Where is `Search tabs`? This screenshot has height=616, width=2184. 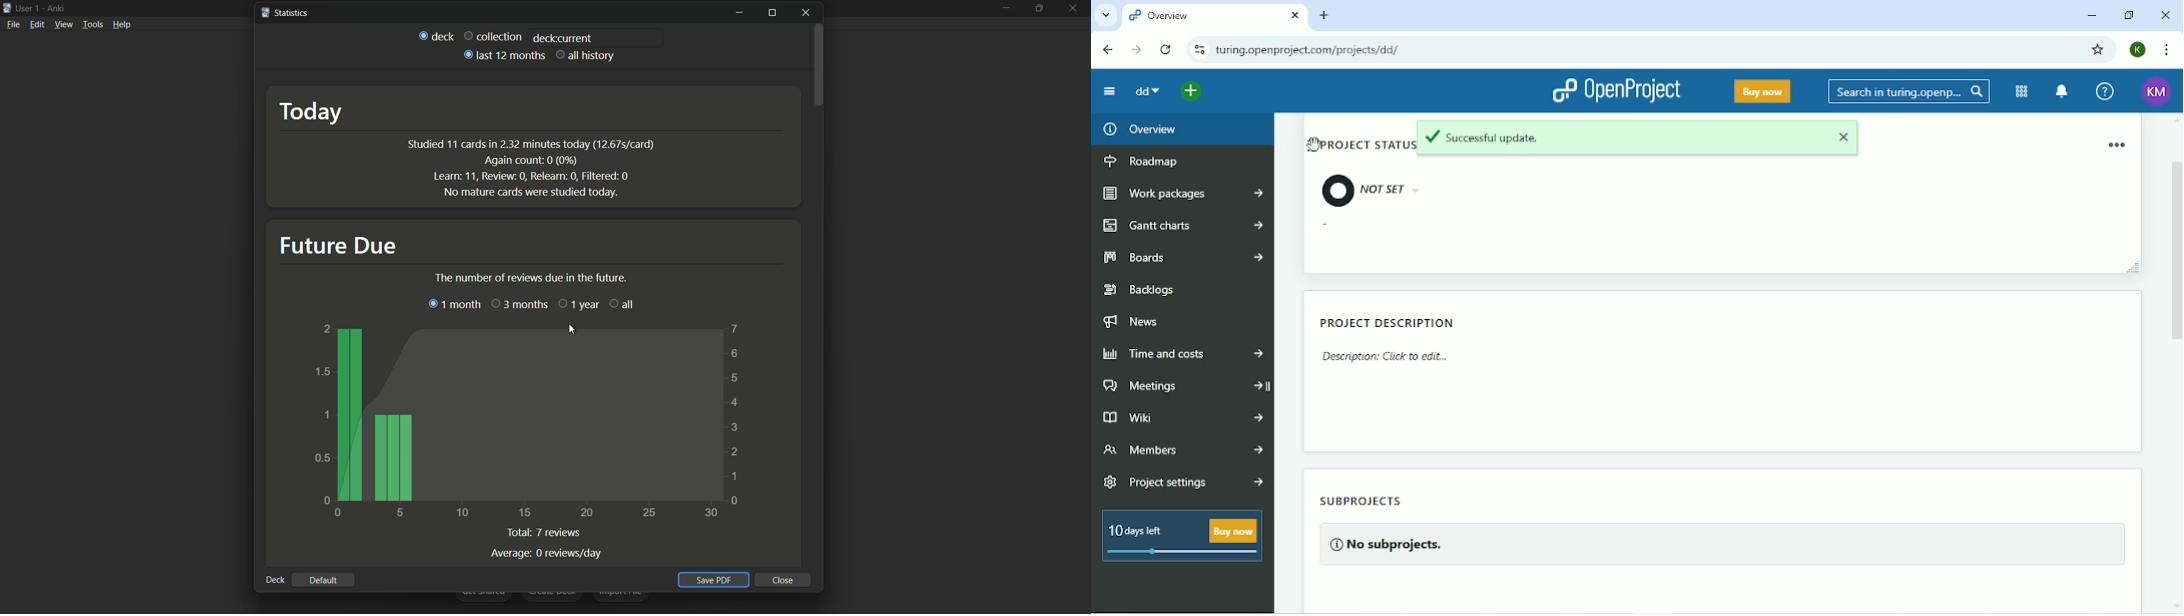 Search tabs is located at coordinates (1105, 14).